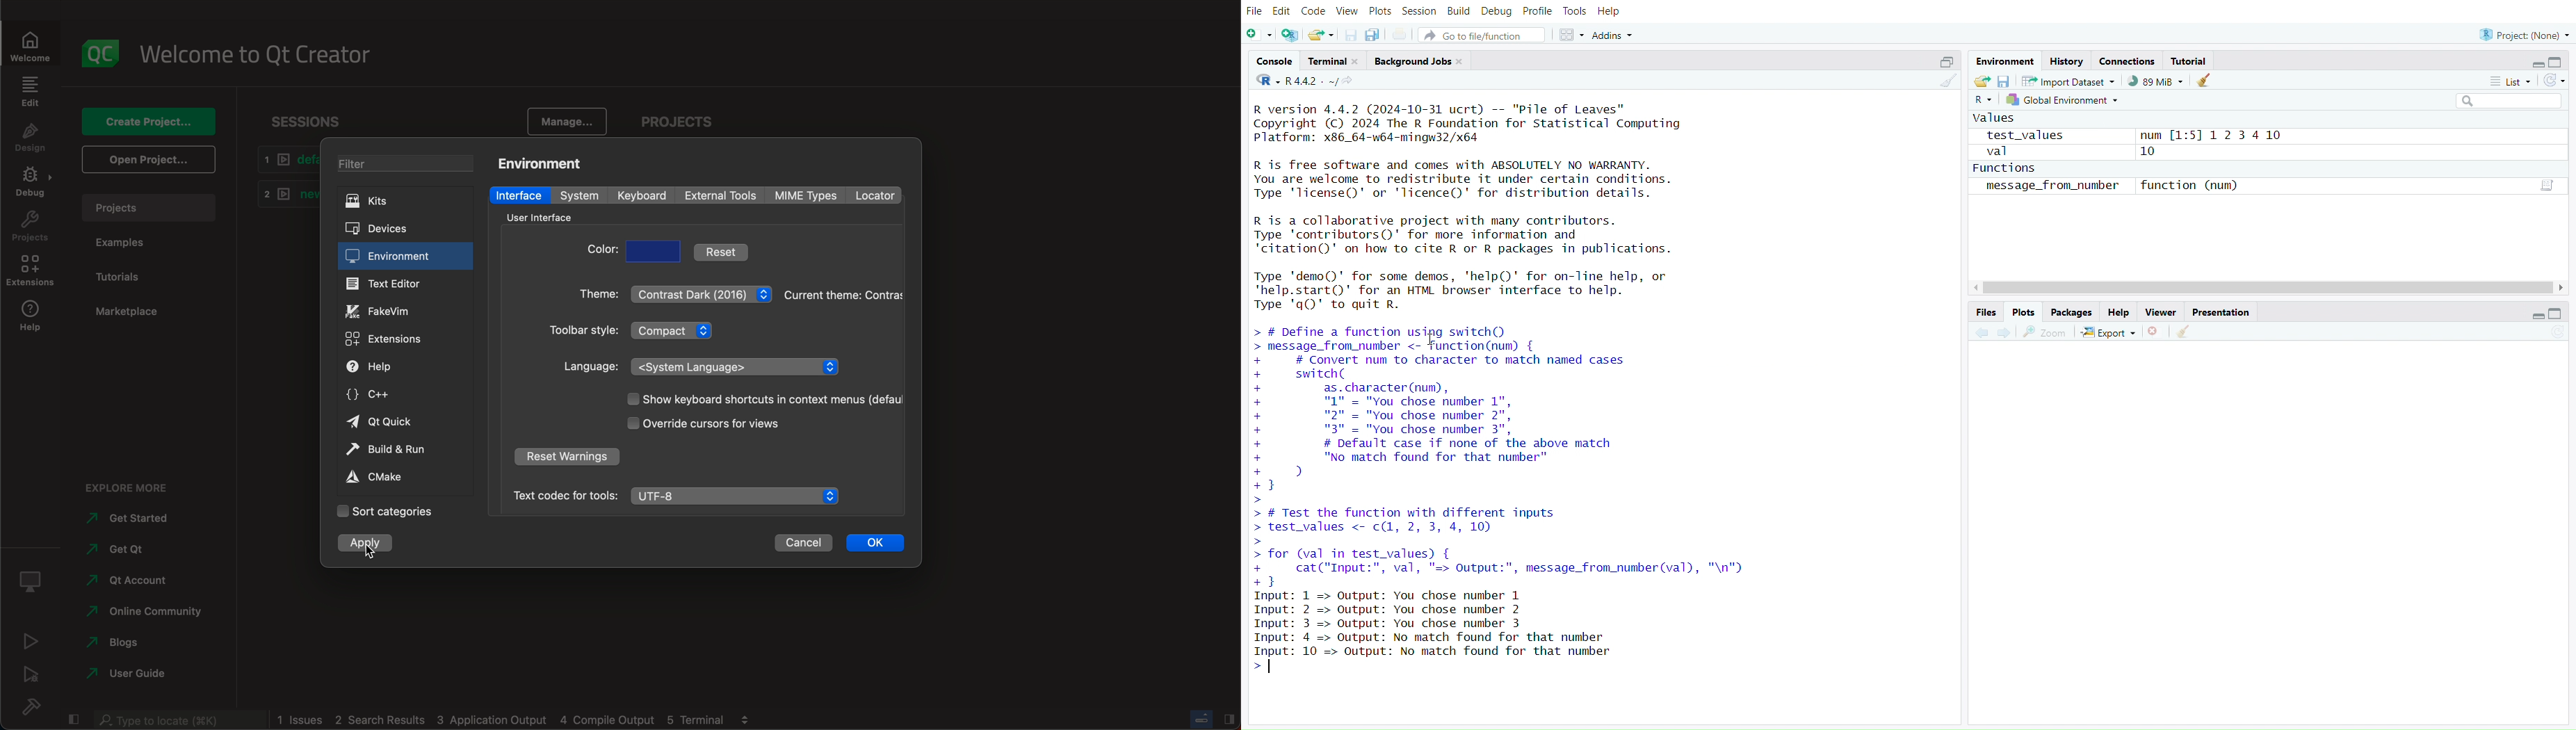 The height and width of the screenshot is (756, 2576). I want to click on run debug, so click(33, 673).